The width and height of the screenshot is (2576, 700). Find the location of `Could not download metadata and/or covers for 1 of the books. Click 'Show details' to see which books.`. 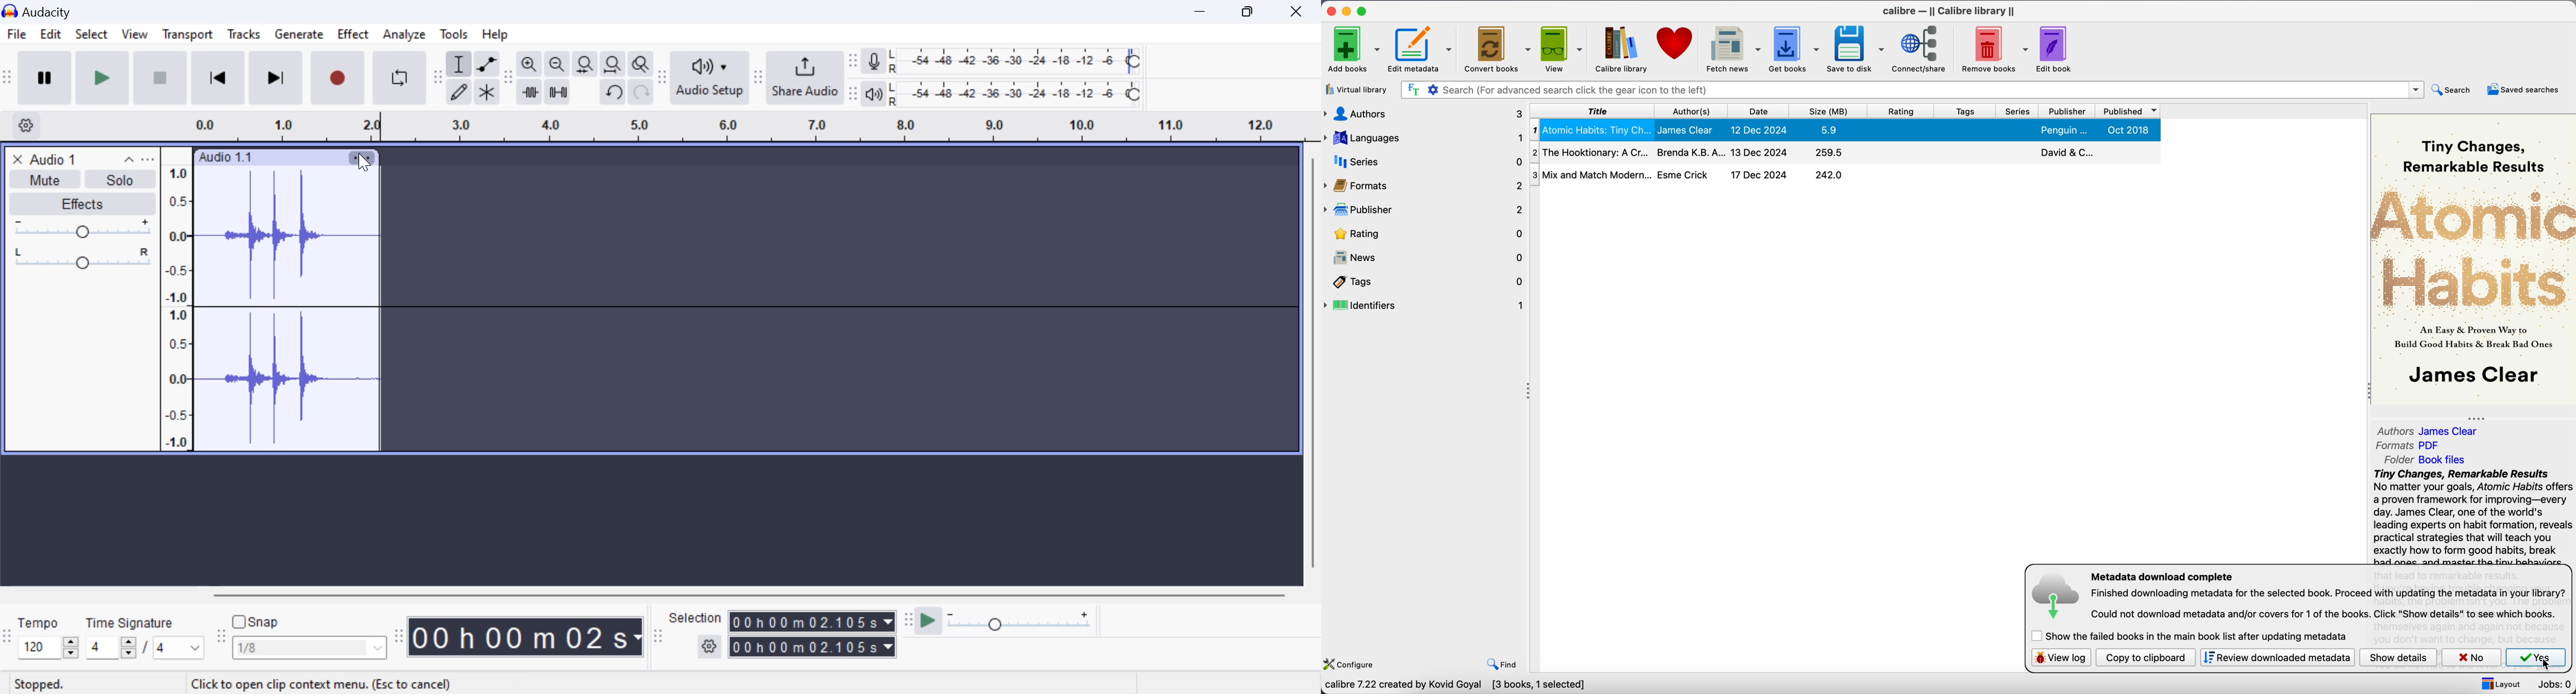

Could not download metadata and/or covers for 1 of the books. Click 'Show details' to see which books. is located at coordinates (2325, 615).